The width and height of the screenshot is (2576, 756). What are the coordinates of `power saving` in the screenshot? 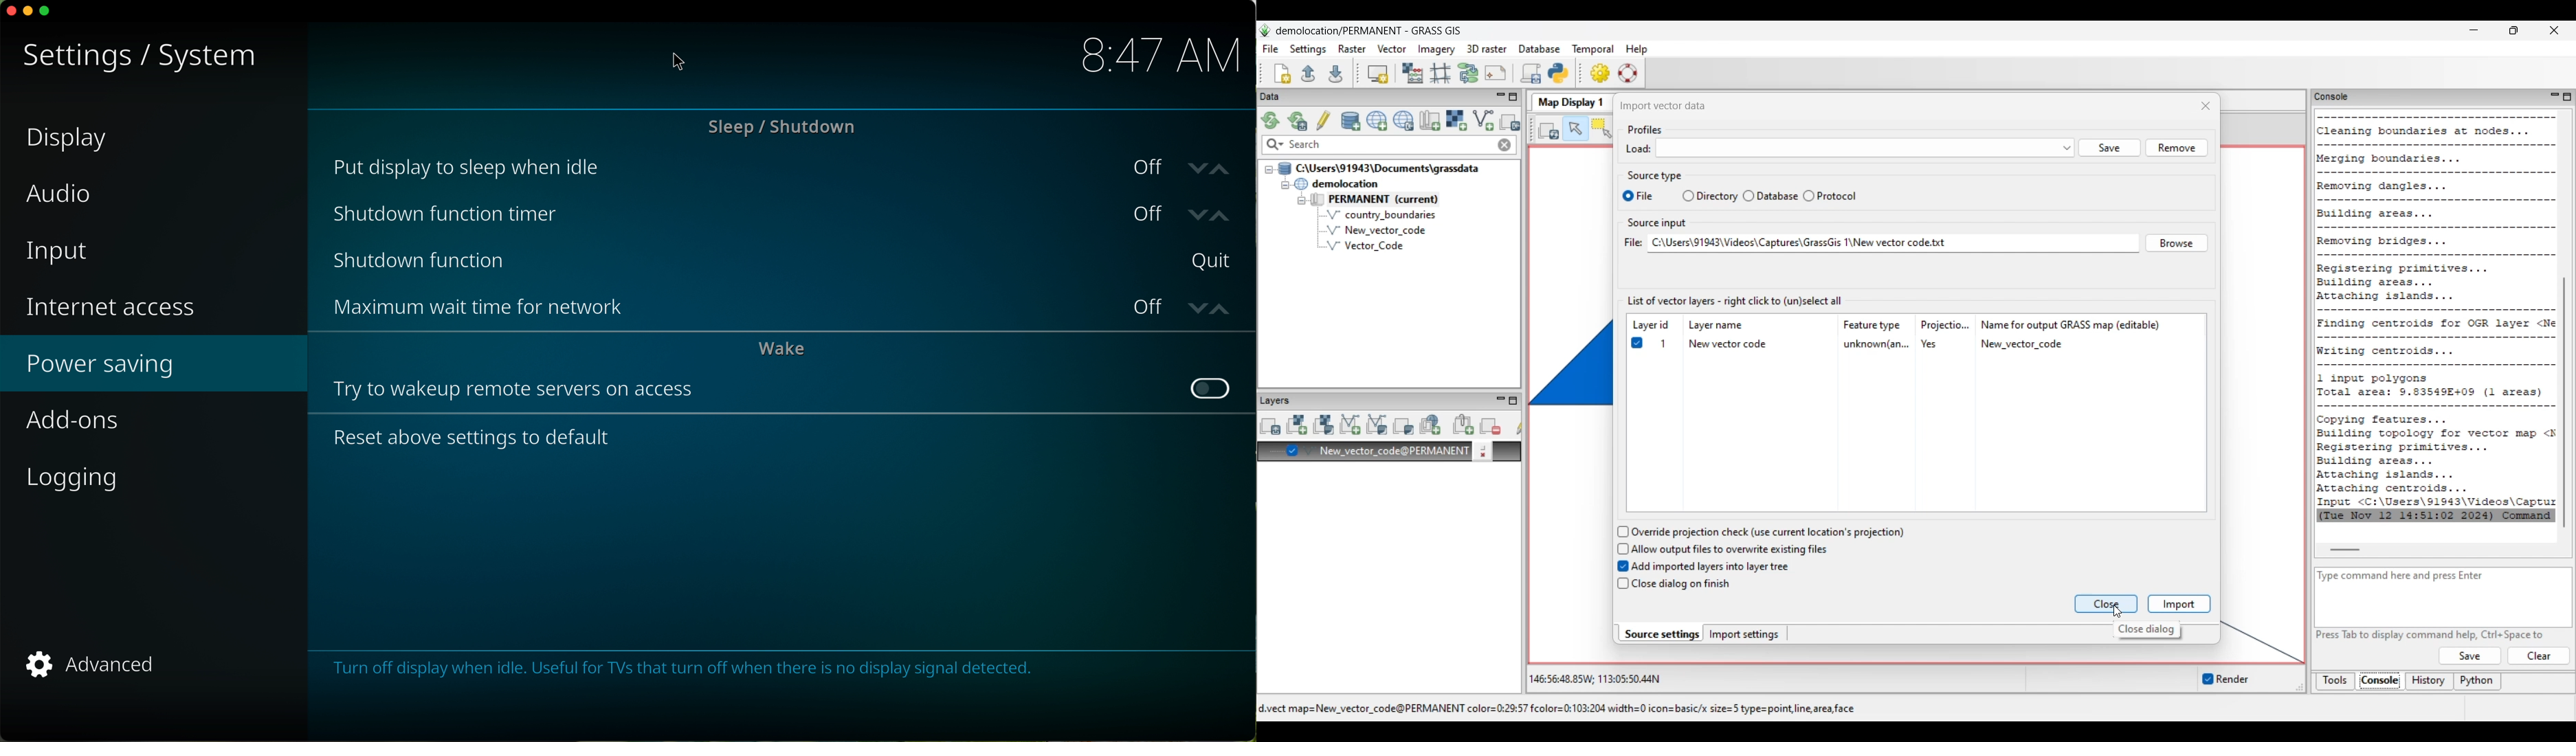 It's located at (102, 364).